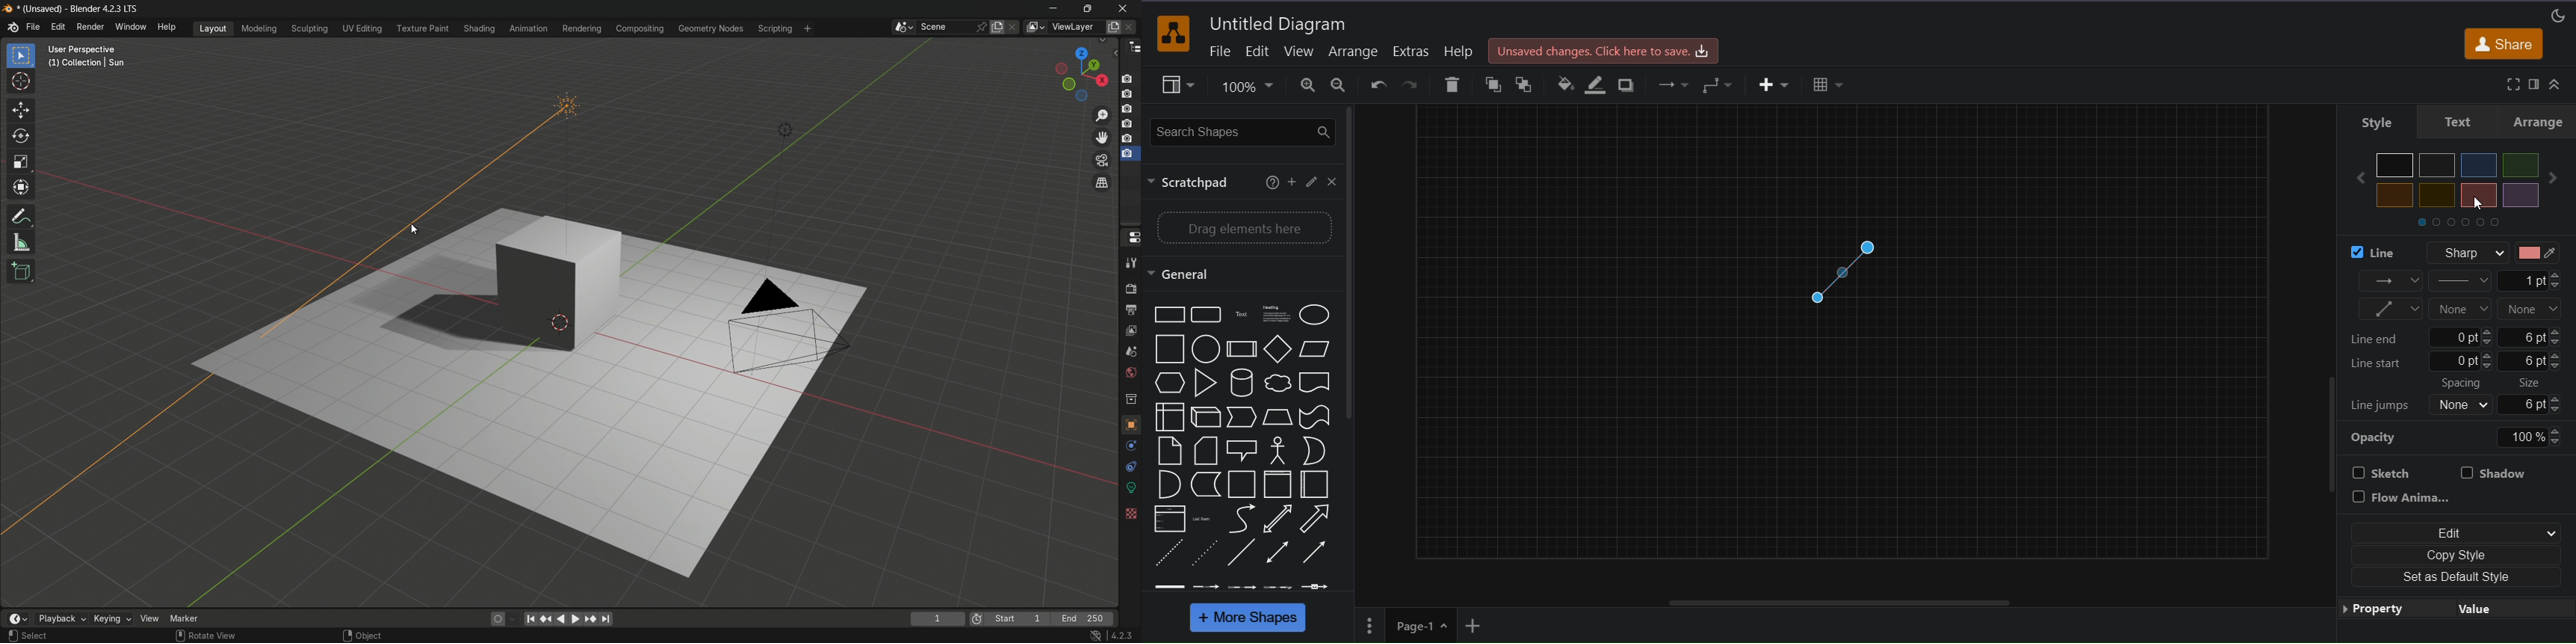 Image resolution: width=2576 pixels, height=644 pixels. What do you see at coordinates (2326, 428) in the screenshot?
I see `vertical scrollv=bar` at bounding box center [2326, 428].